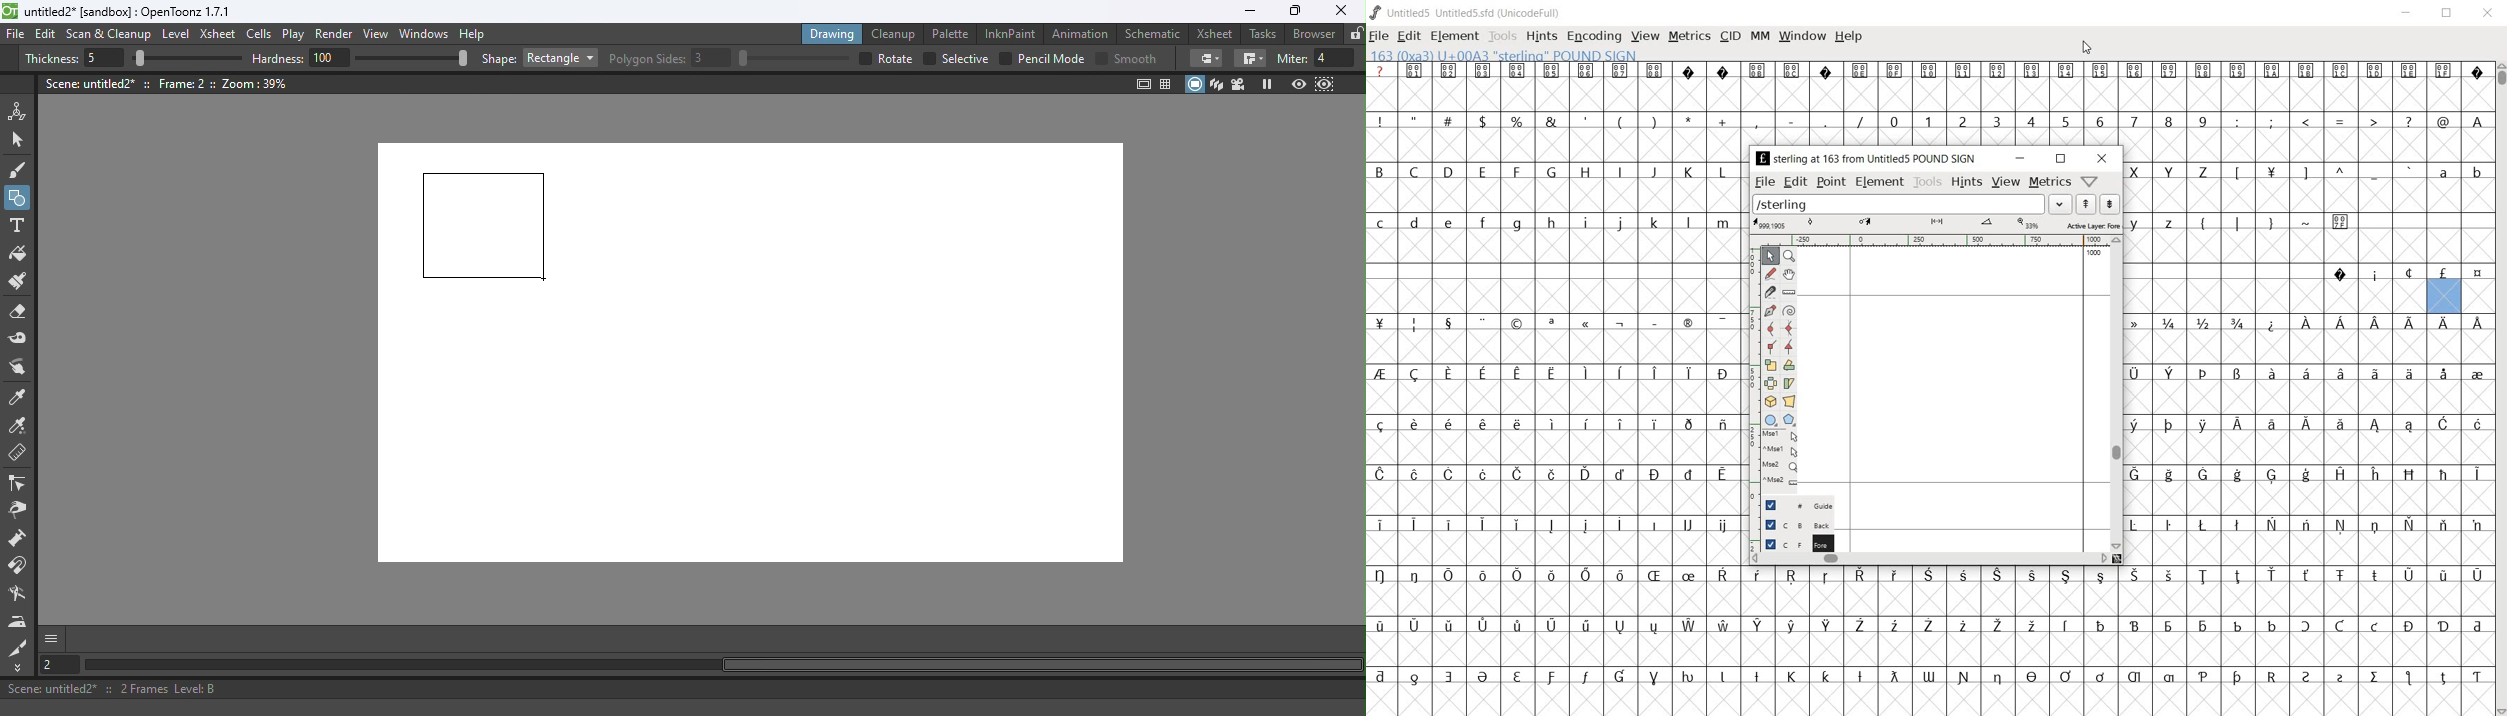  What do you see at coordinates (2236, 174) in the screenshot?
I see `[` at bounding box center [2236, 174].